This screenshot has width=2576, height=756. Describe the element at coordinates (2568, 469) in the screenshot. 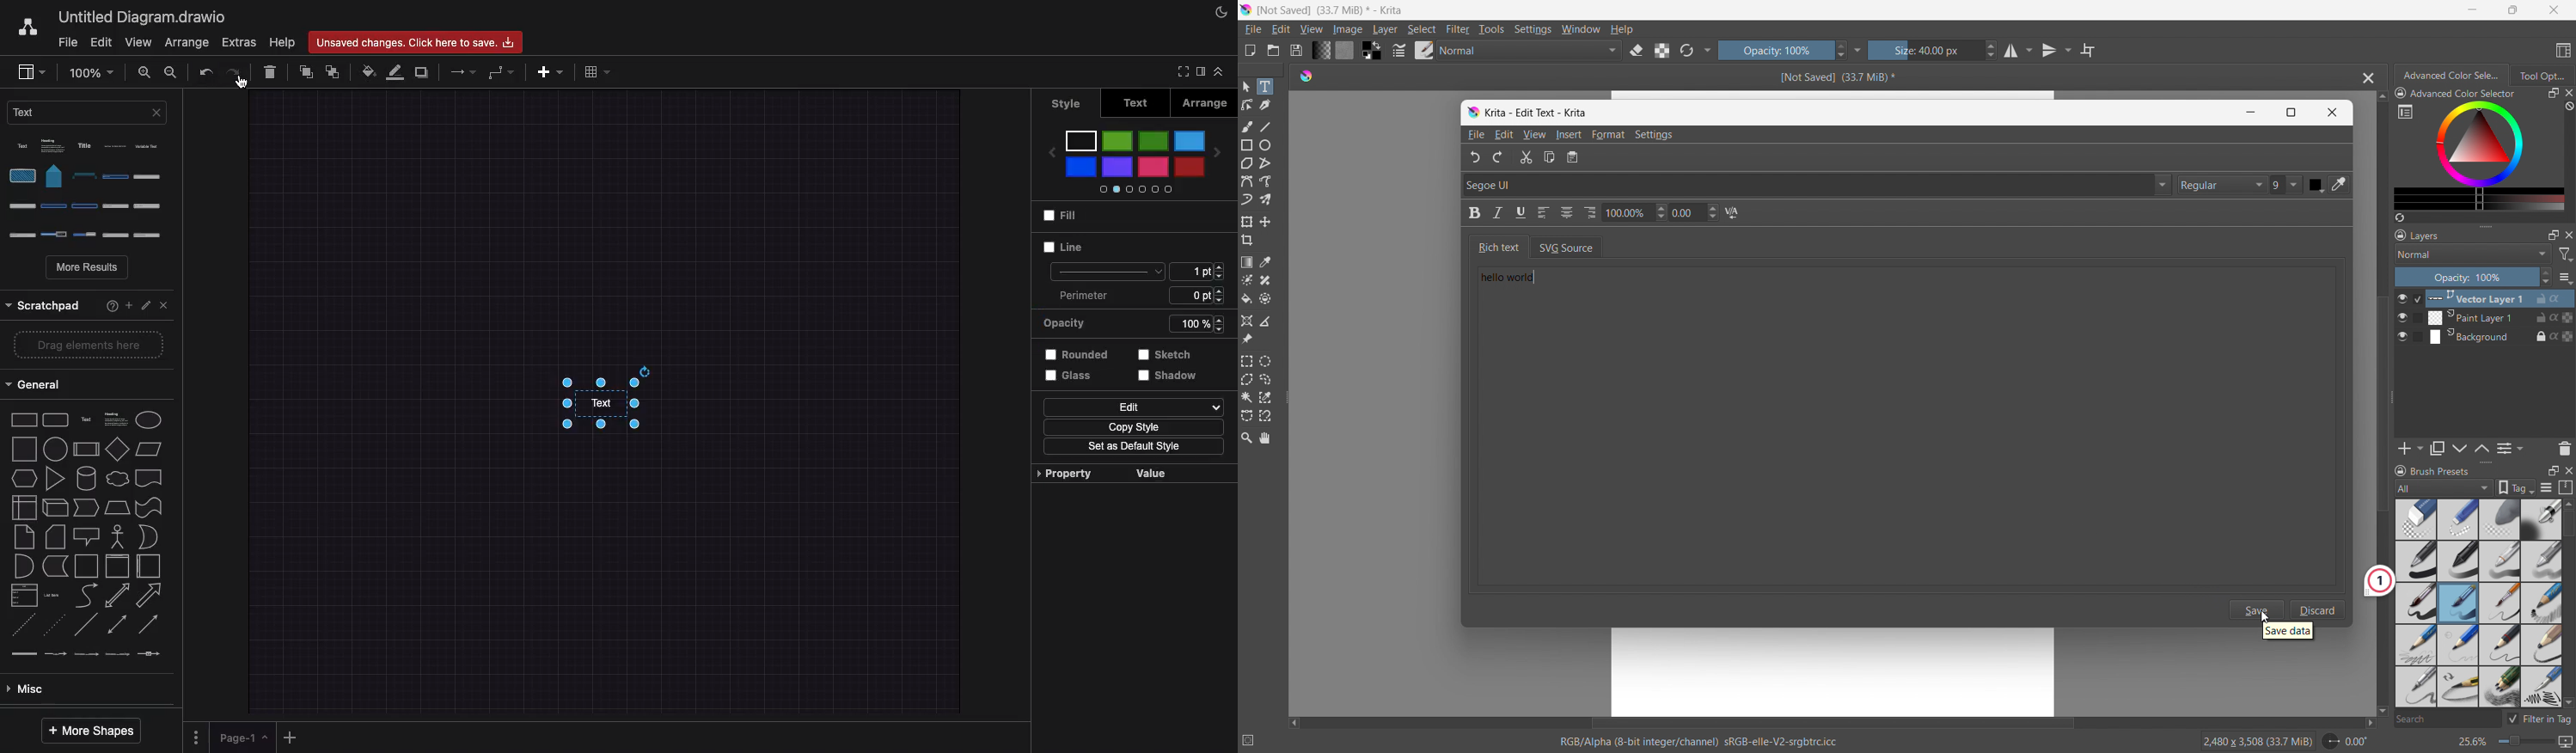

I see `close` at that location.